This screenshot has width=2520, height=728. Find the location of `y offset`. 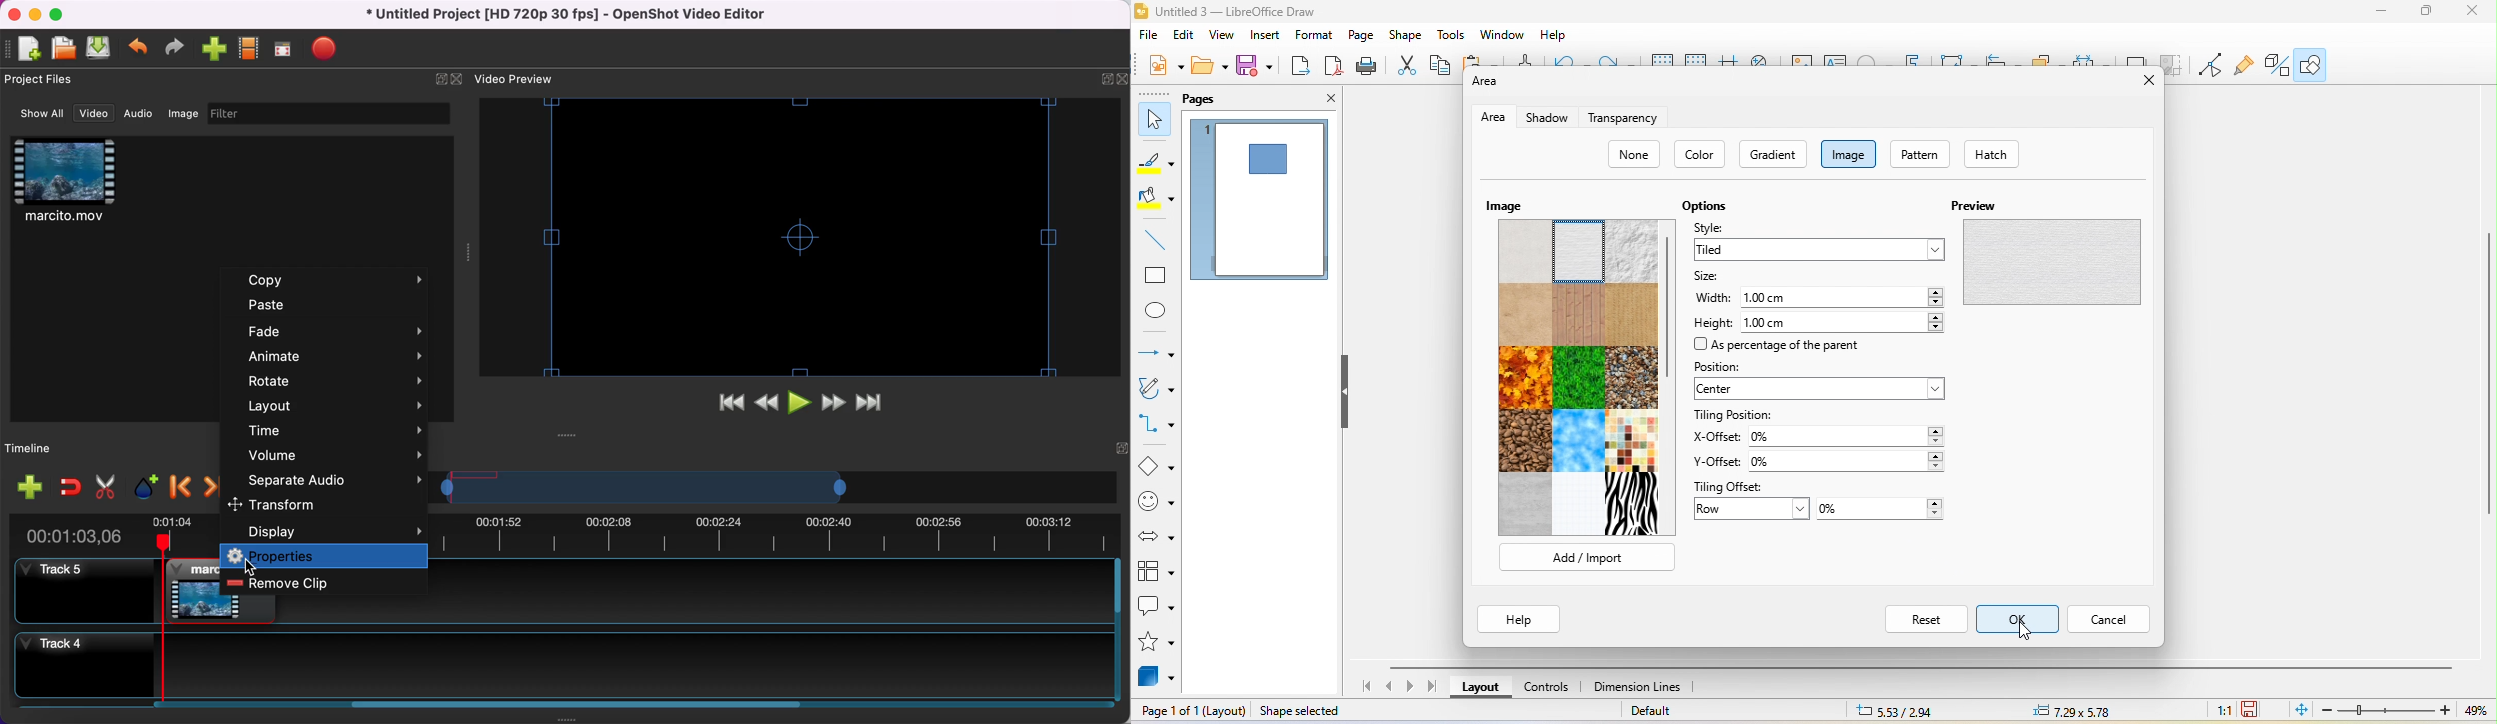

y offset is located at coordinates (1716, 462).